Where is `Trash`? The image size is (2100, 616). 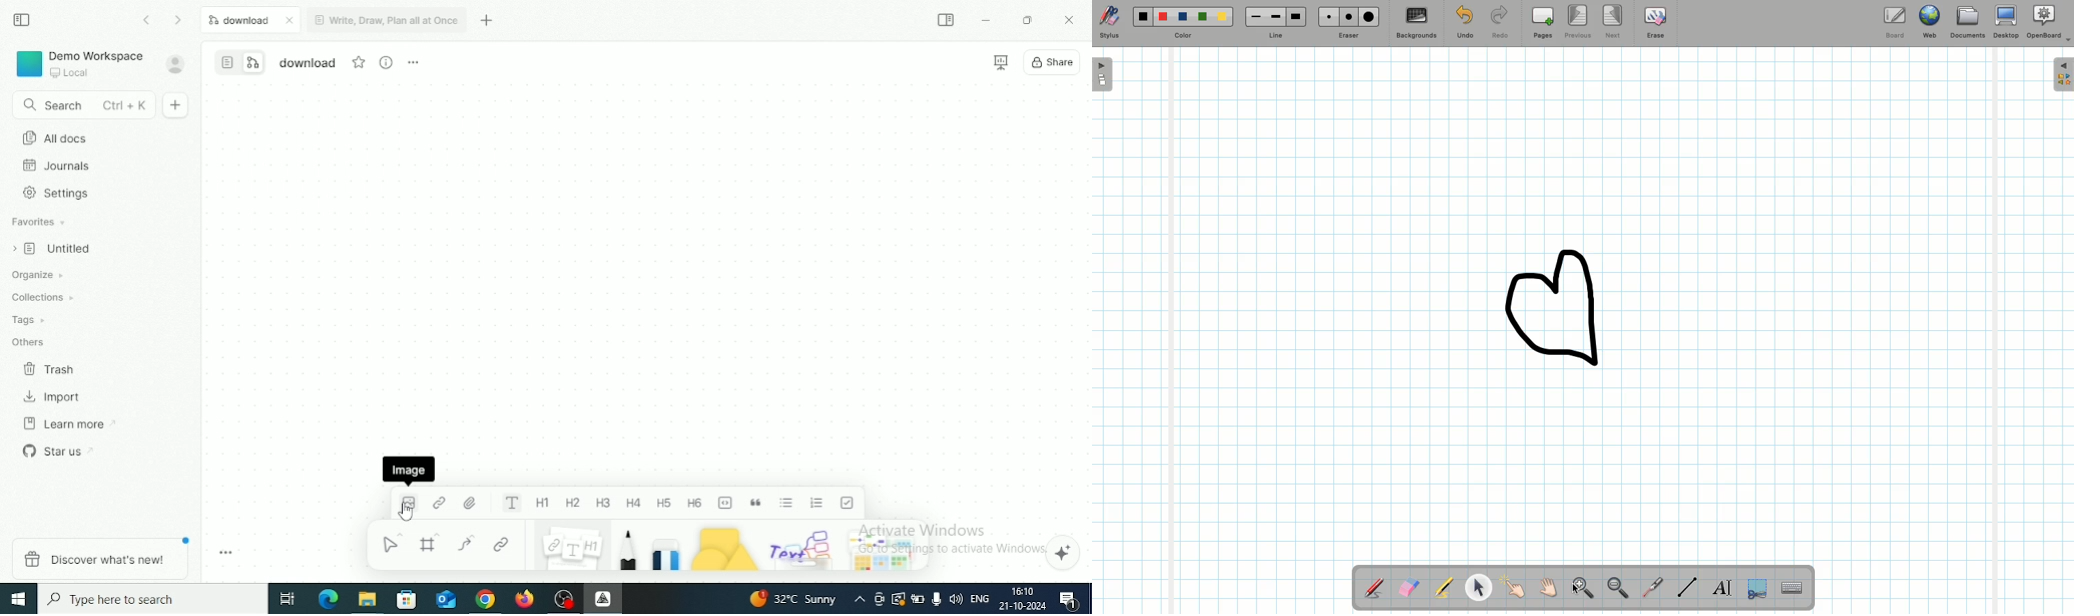
Trash is located at coordinates (51, 369).